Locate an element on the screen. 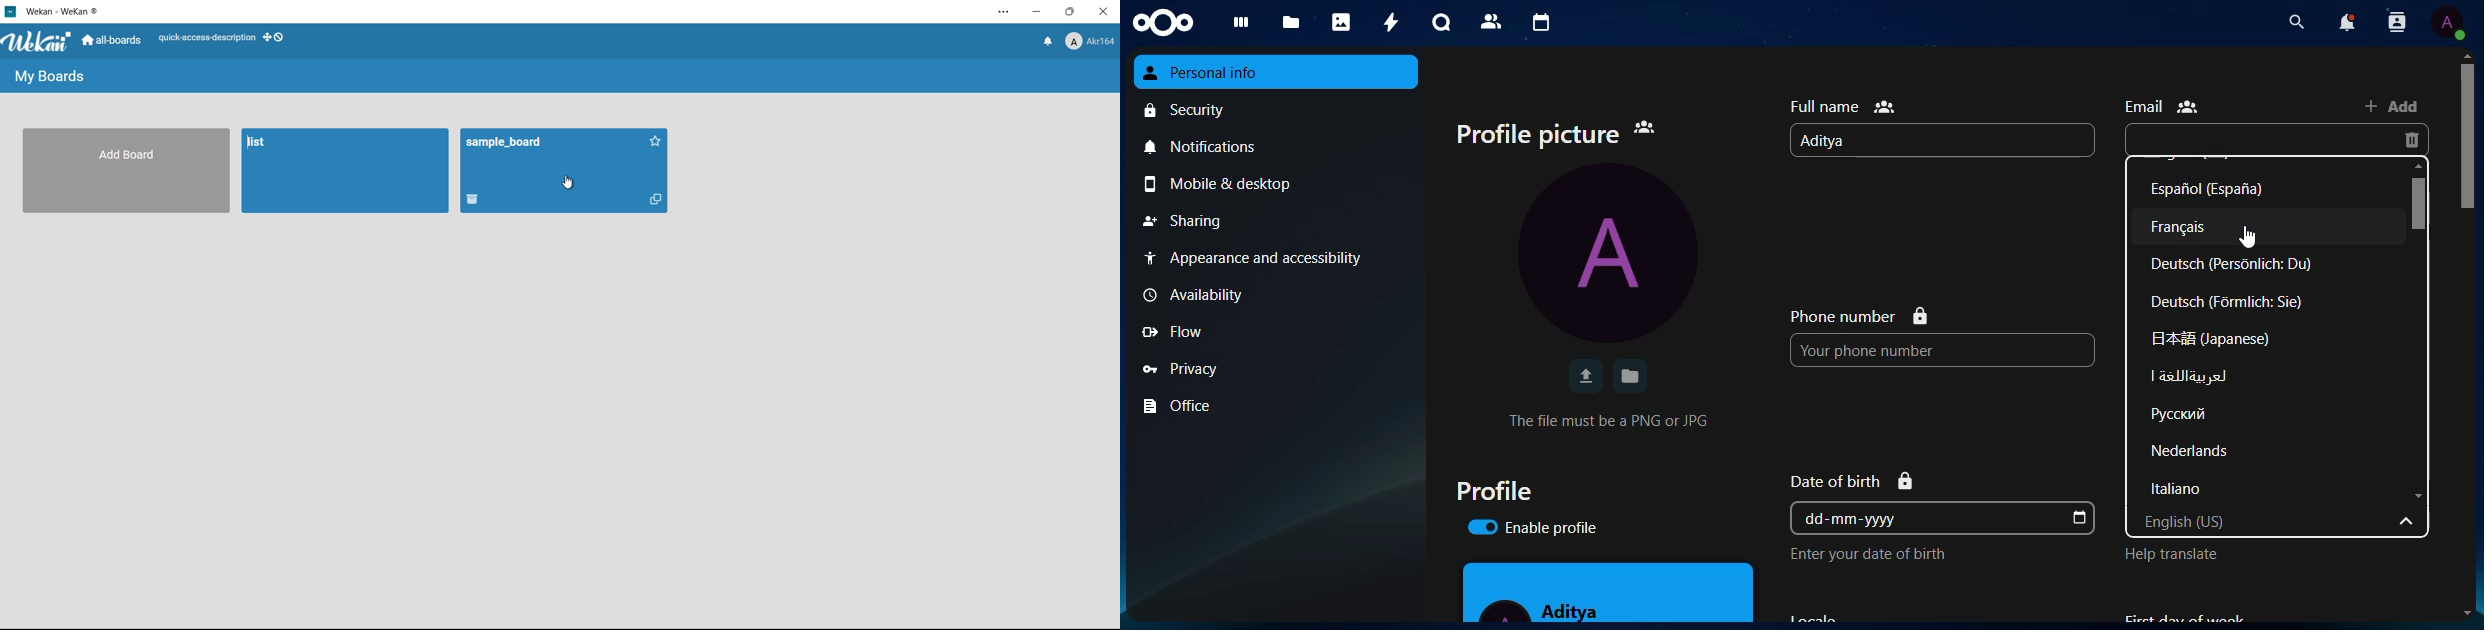  activity is located at coordinates (1386, 22).